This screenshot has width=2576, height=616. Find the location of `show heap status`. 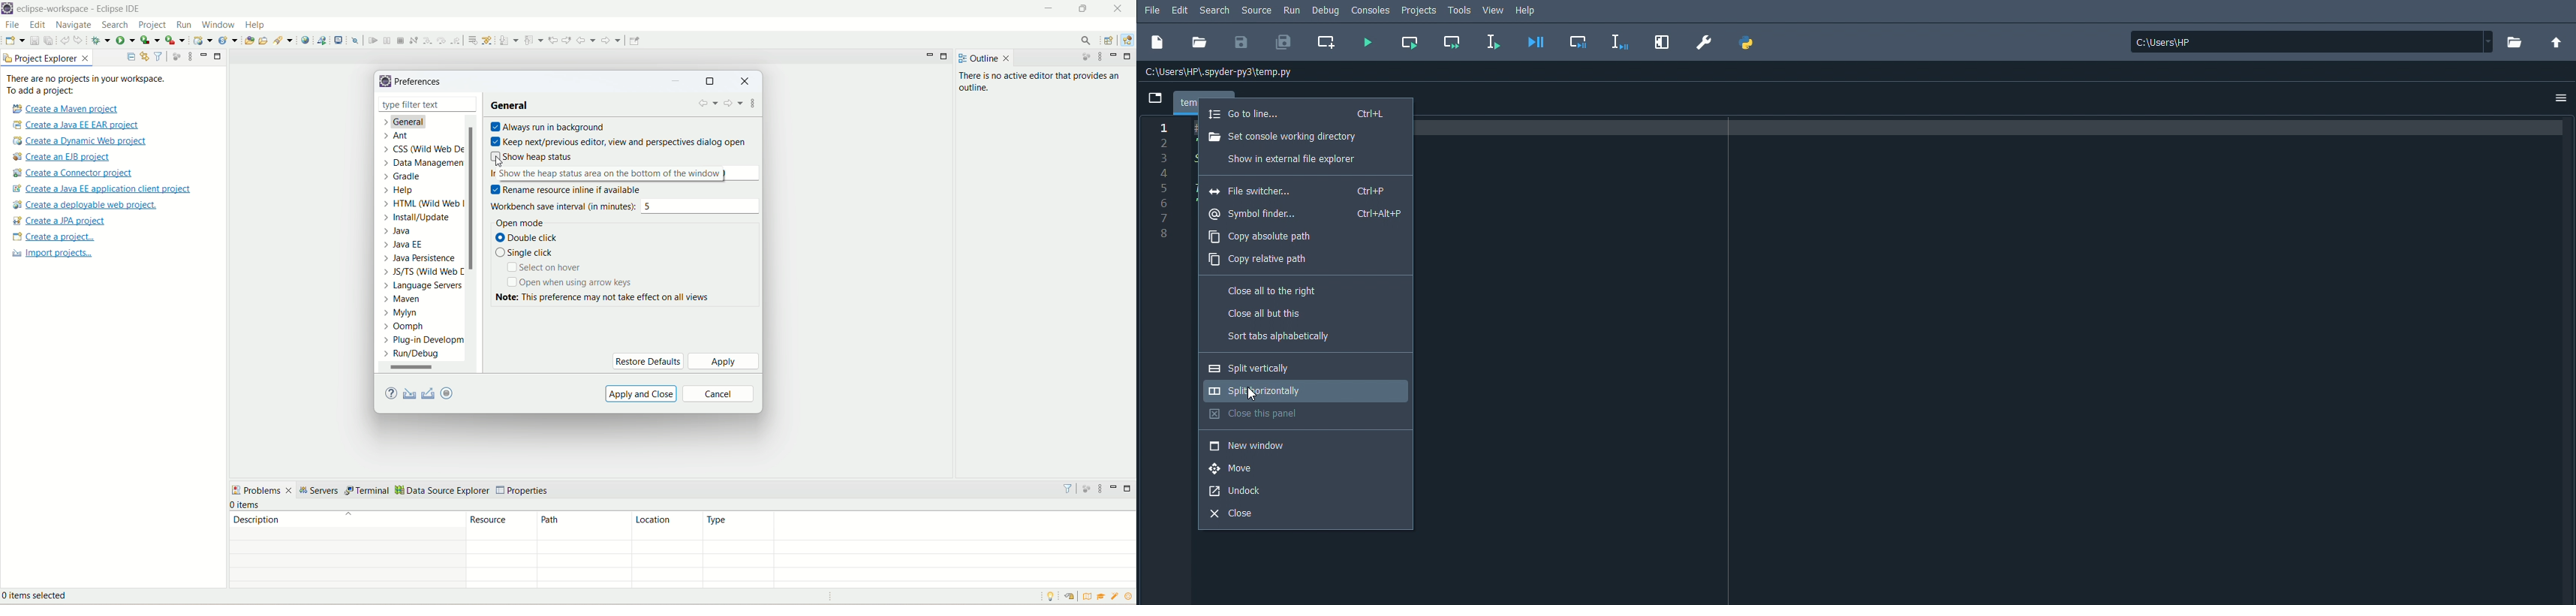

show heap status is located at coordinates (535, 156).